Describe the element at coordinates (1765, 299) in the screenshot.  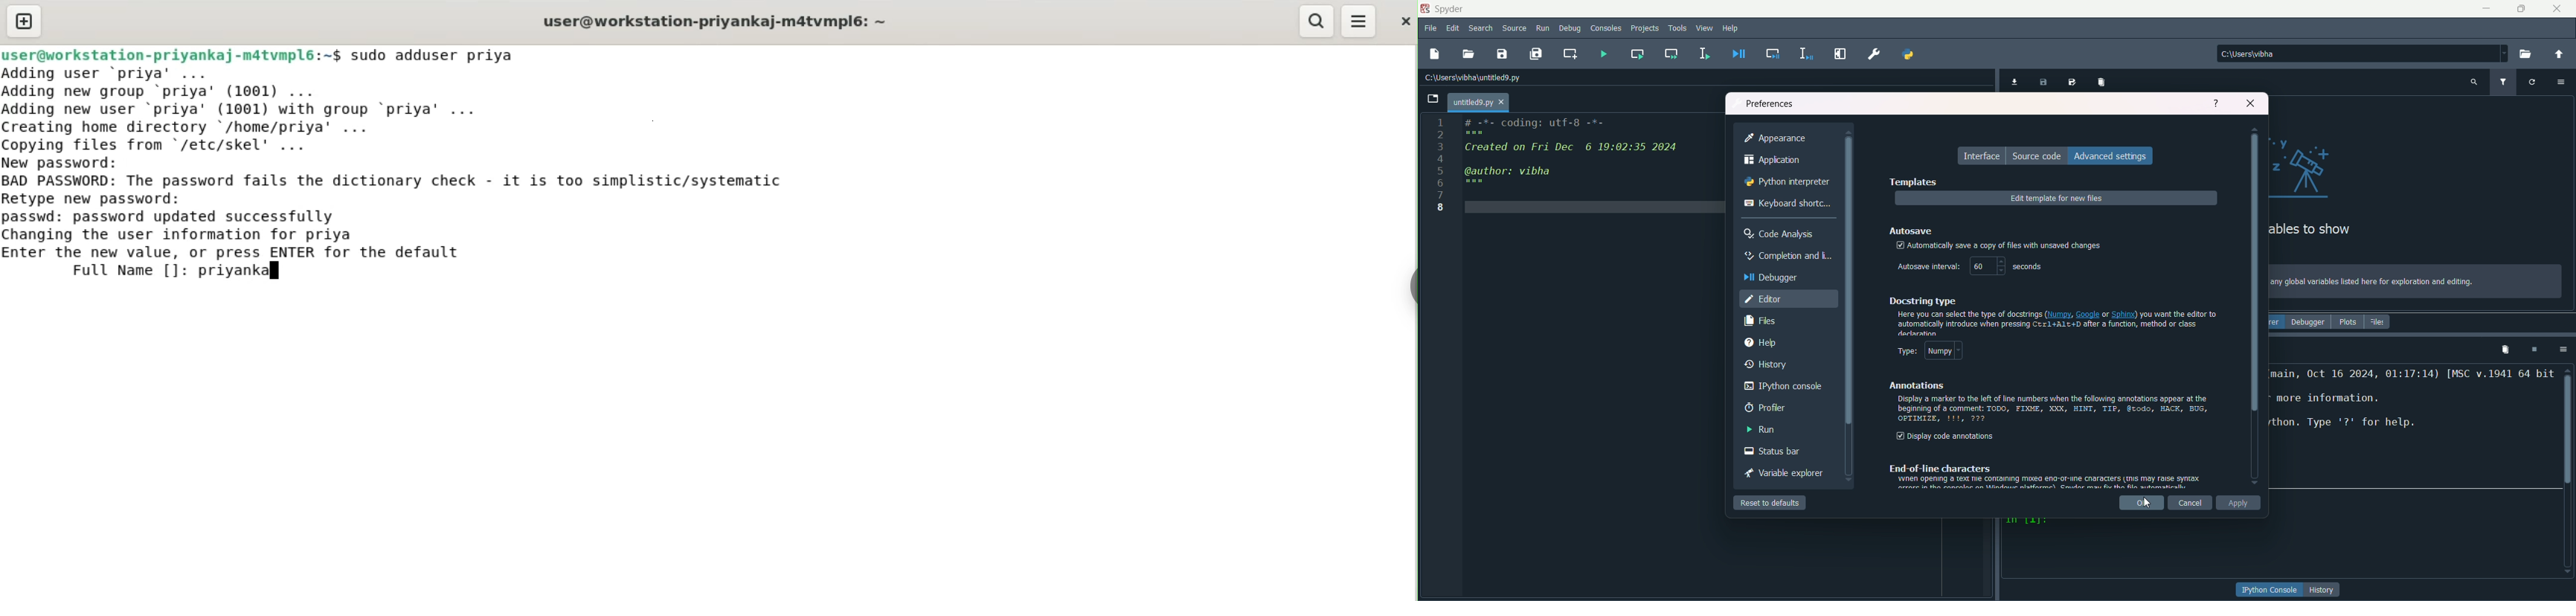
I see `editor` at that location.